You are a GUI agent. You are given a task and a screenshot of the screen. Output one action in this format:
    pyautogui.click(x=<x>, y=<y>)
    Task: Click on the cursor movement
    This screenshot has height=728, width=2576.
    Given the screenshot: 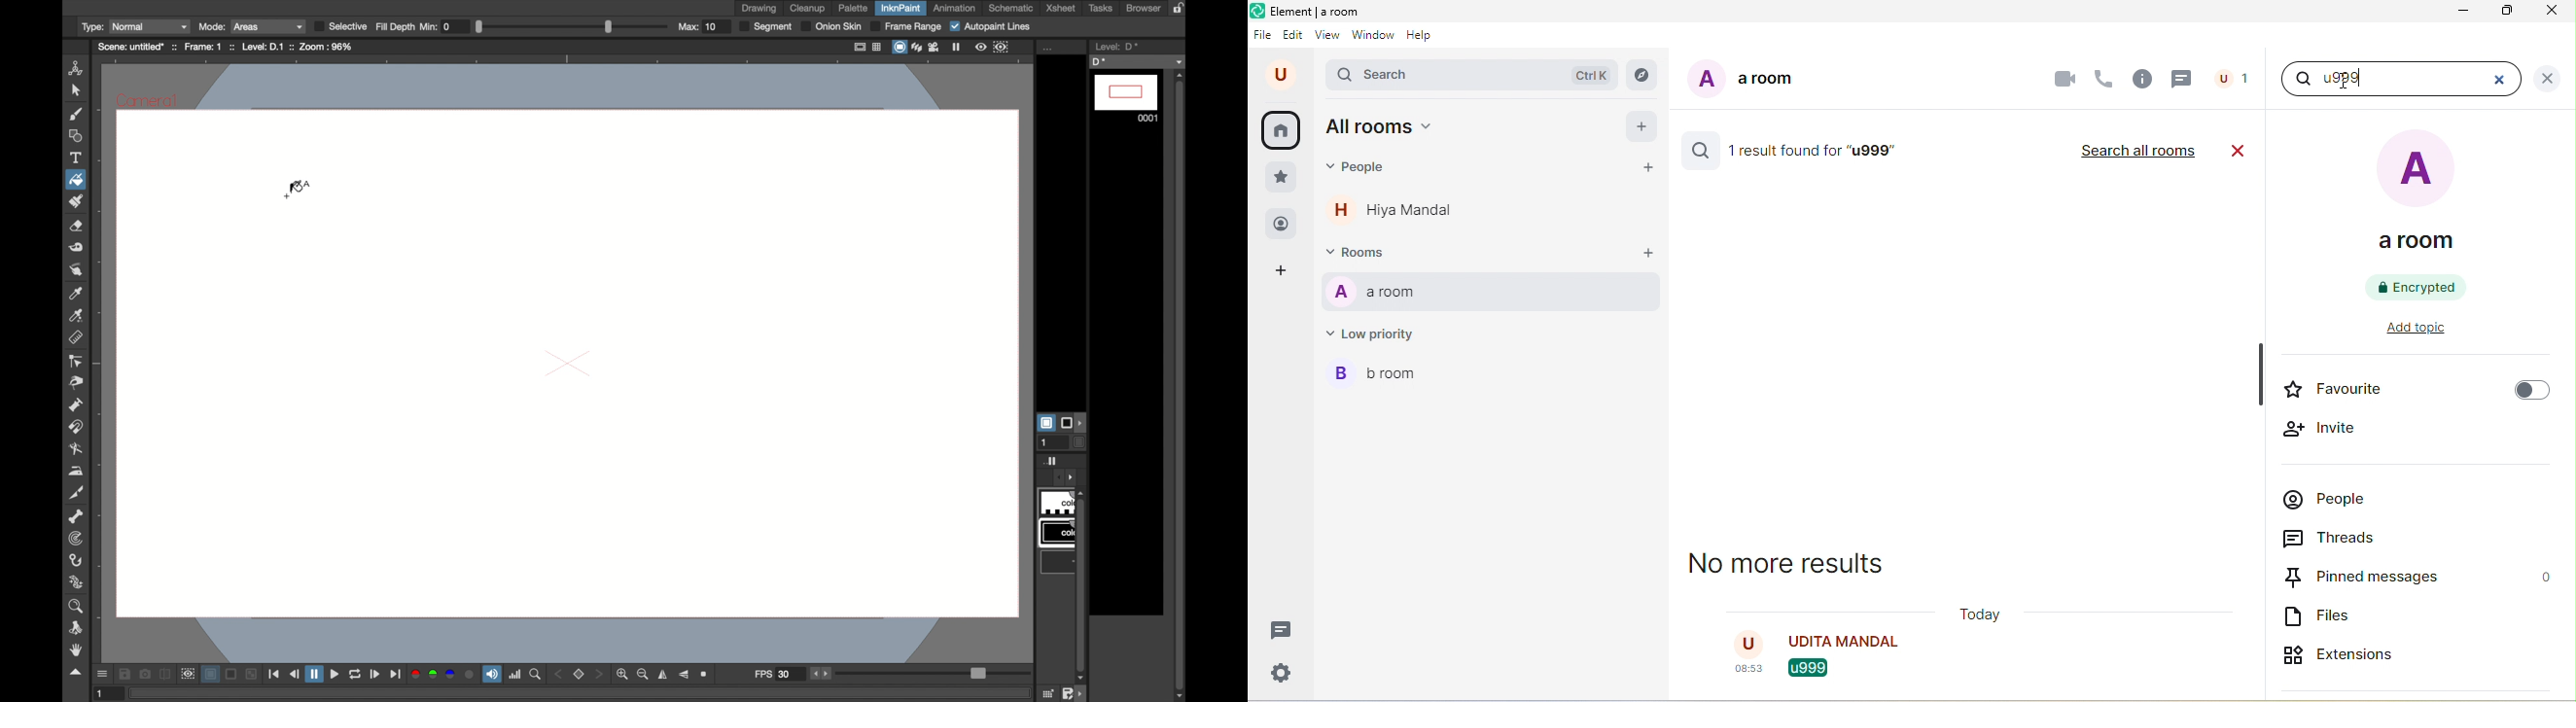 What is the action you would take?
    pyautogui.click(x=2342, y=84)
    